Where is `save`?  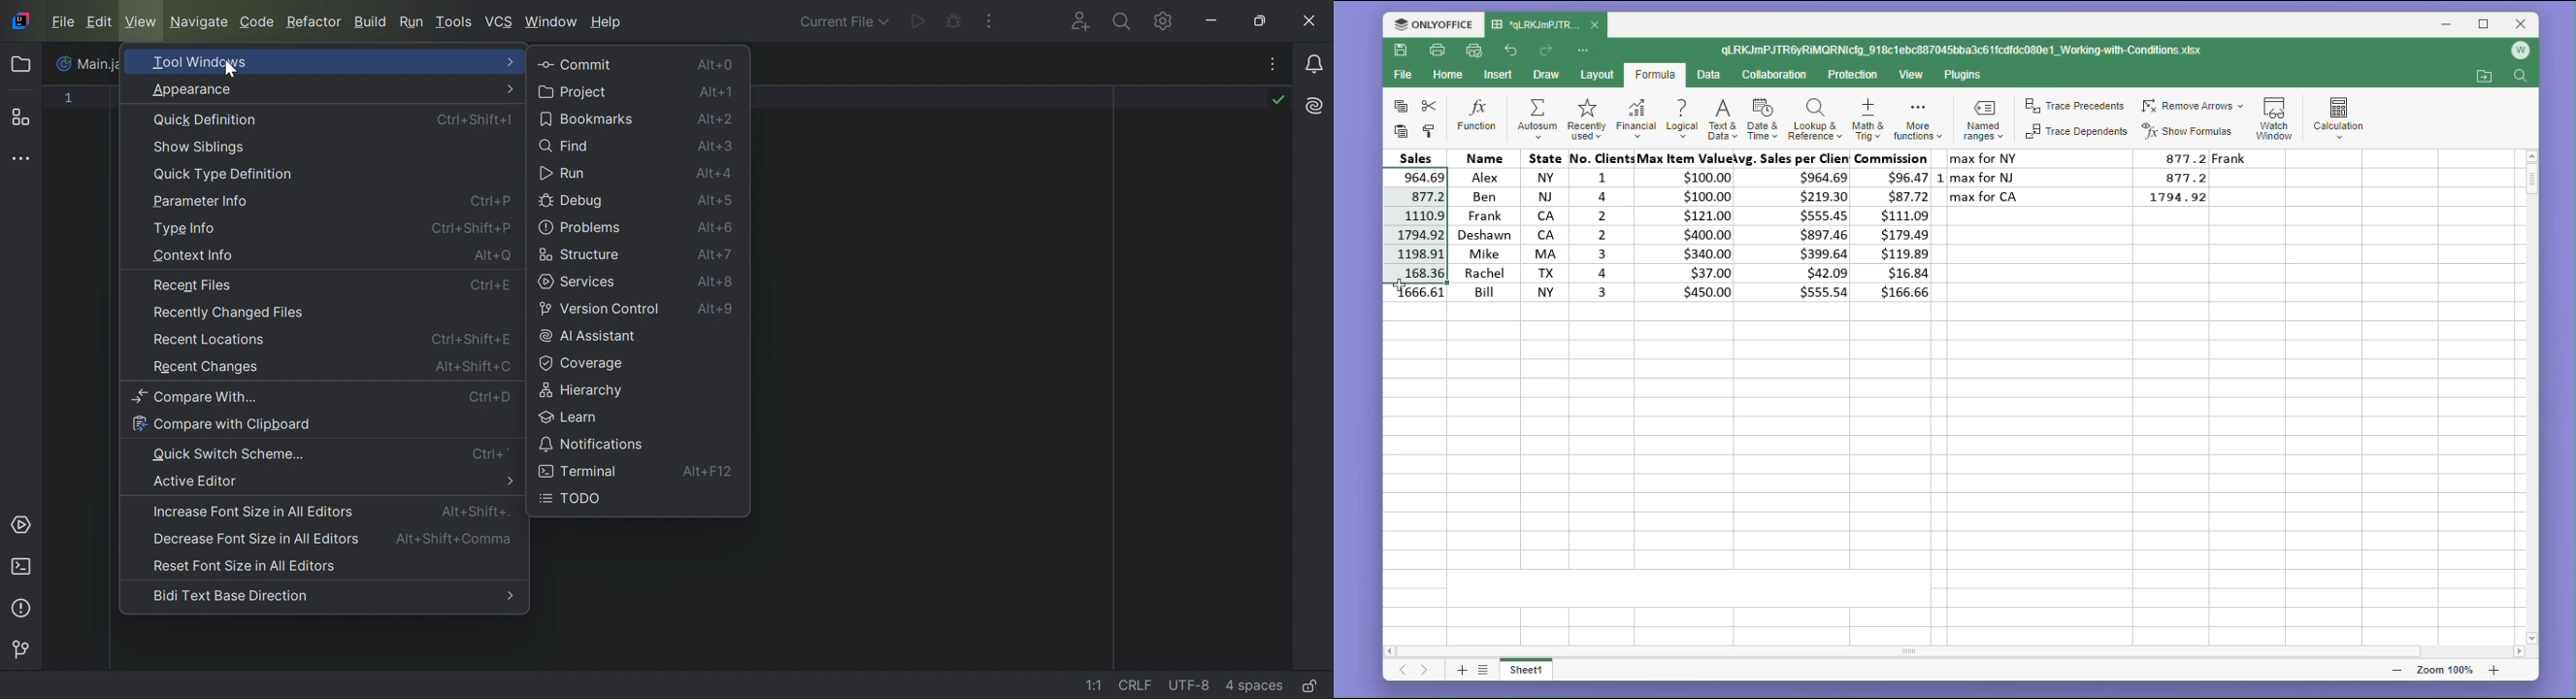
save is located at coordinates (1402, 53).